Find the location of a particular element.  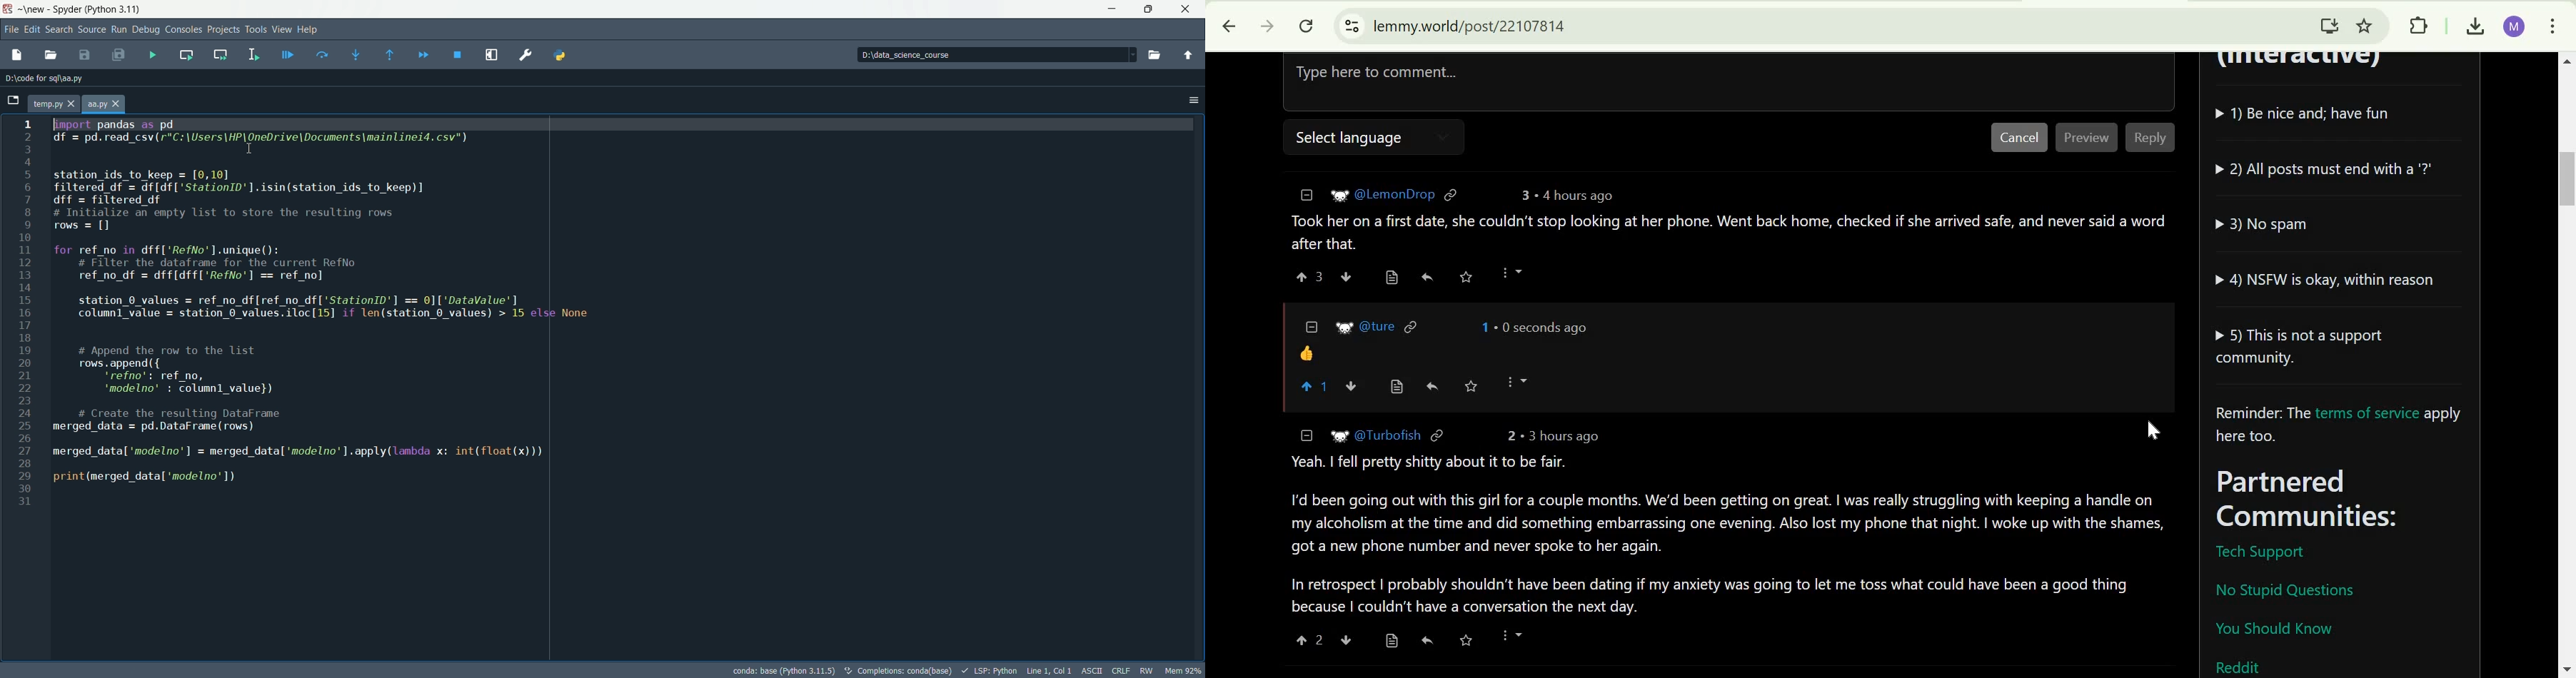

upvote is located at coordinates (1307, 639).